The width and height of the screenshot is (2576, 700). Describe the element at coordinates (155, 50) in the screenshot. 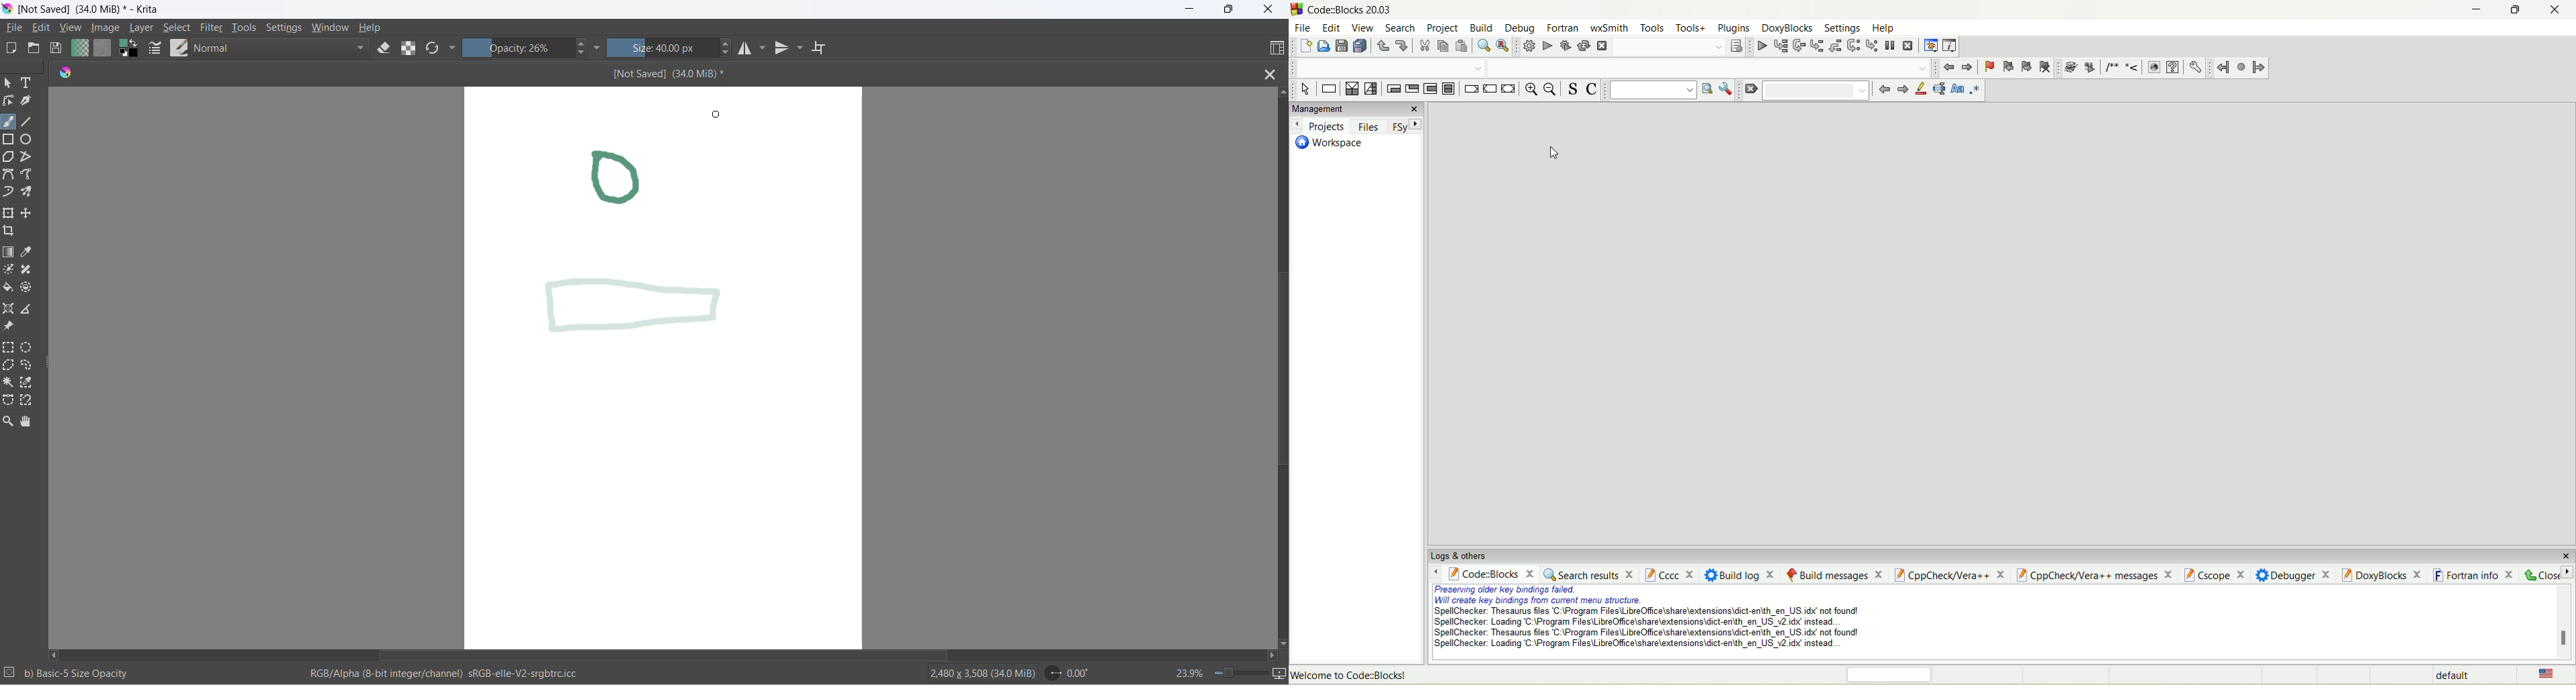

I see `brush settings` at that location.